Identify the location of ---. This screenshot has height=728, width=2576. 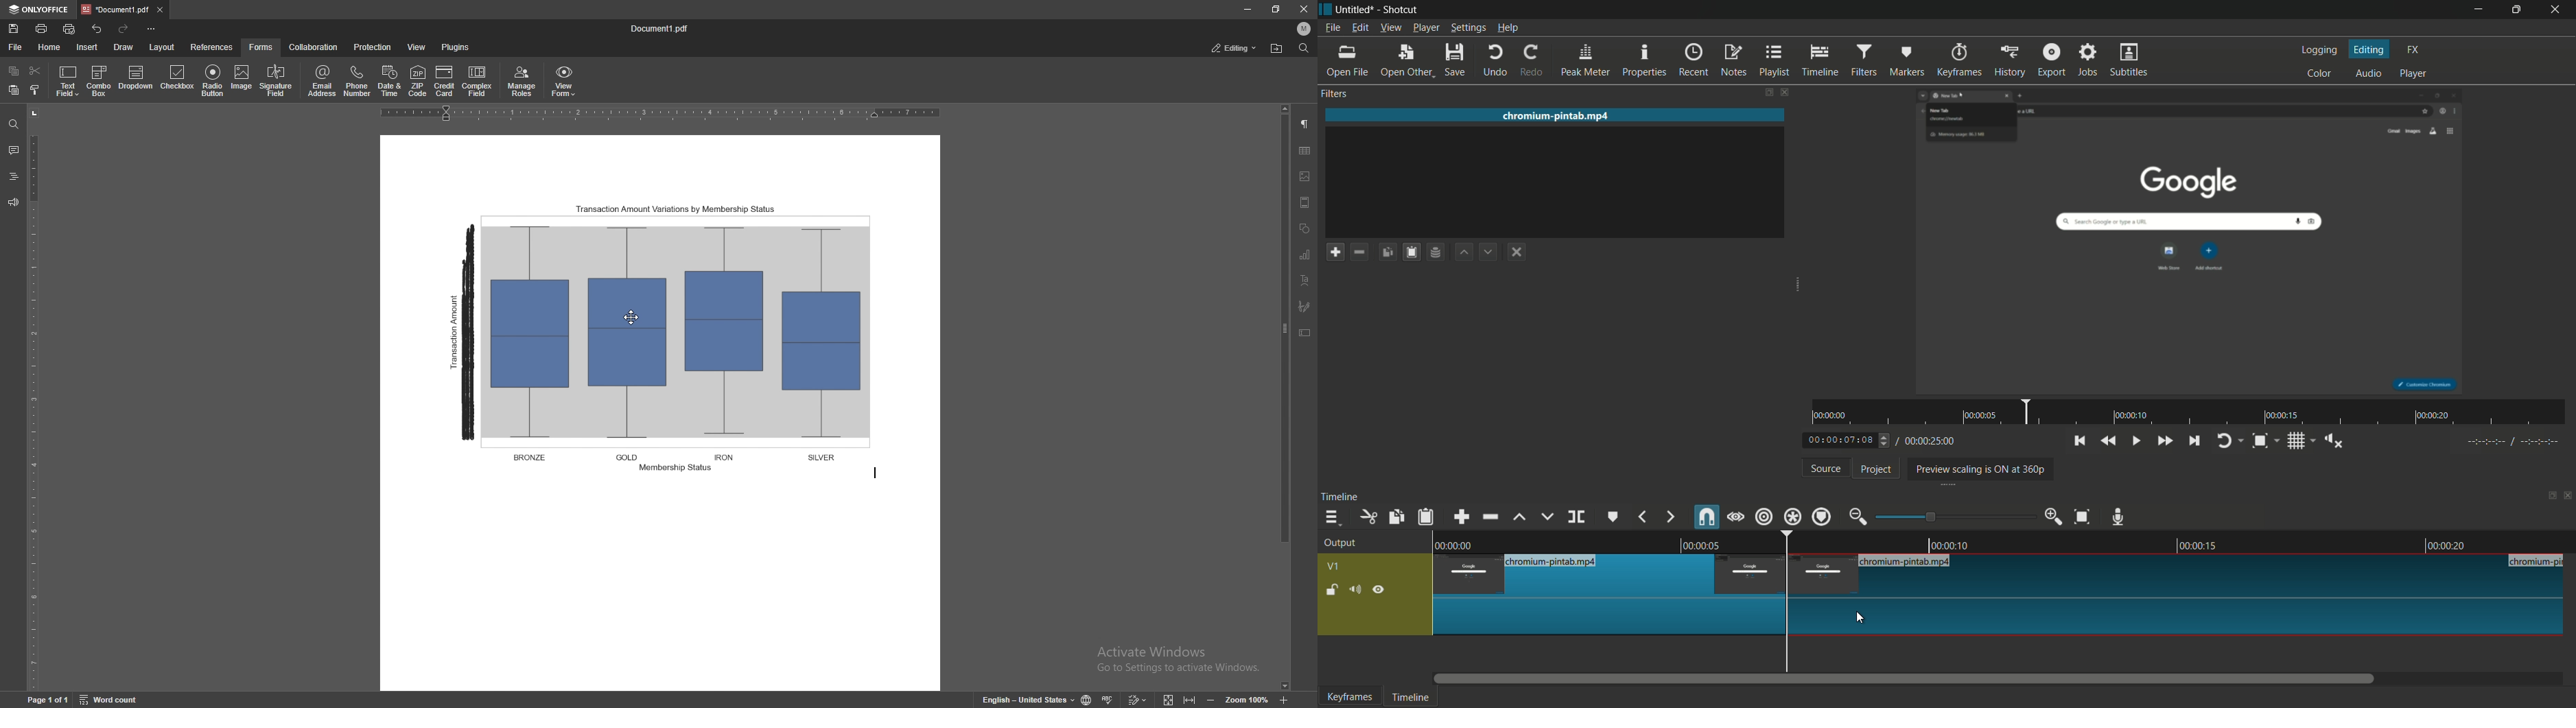
(2512, 441).